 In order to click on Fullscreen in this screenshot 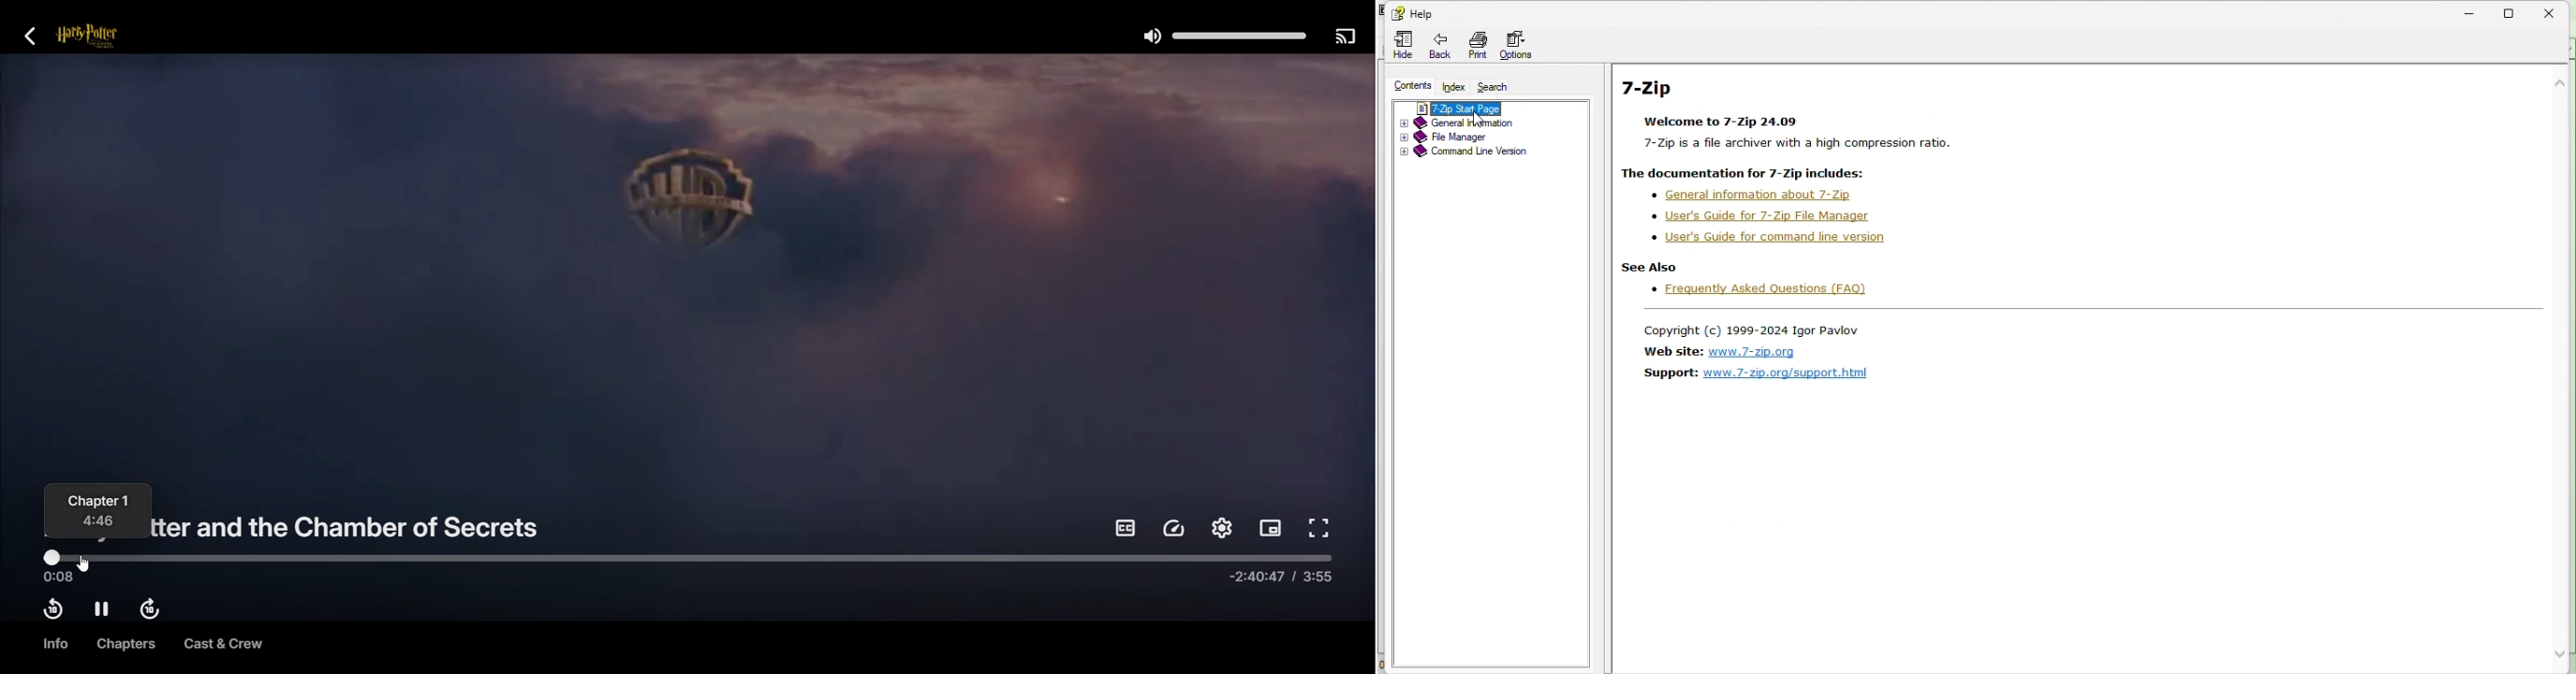, I will do `click(1321, 529)`.